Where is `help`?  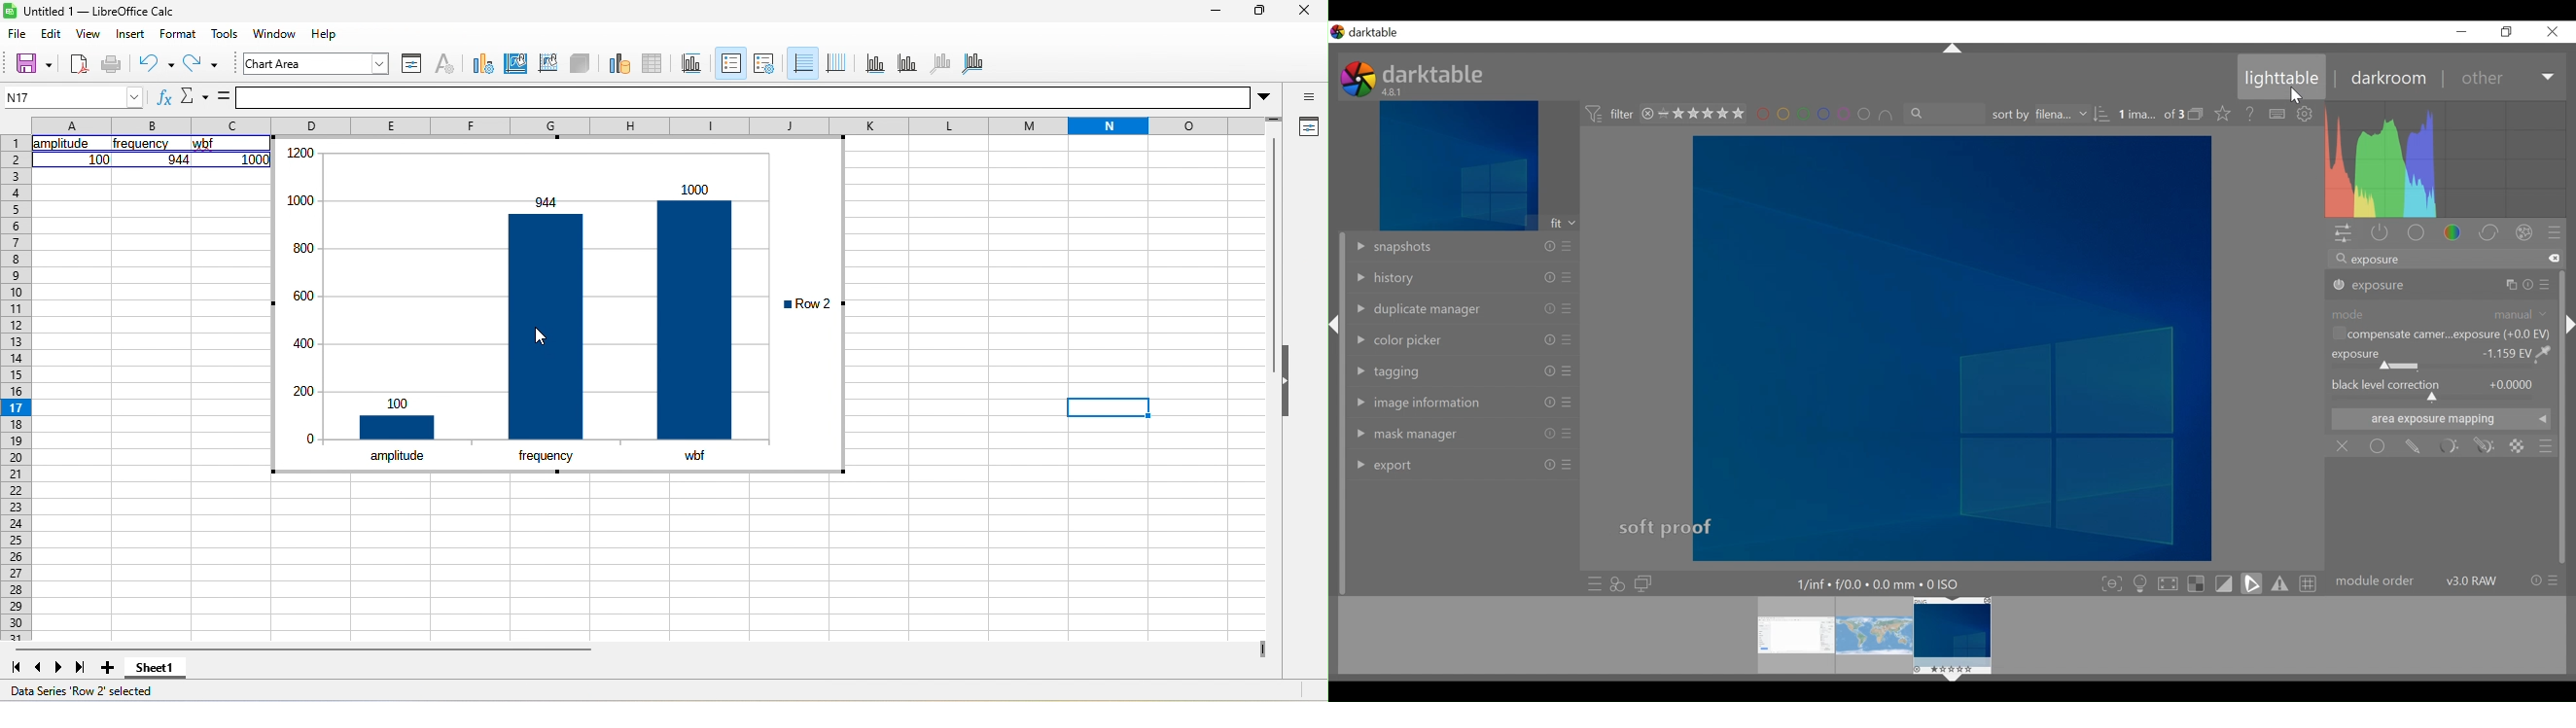 help is located at coordinates (2246, 114).